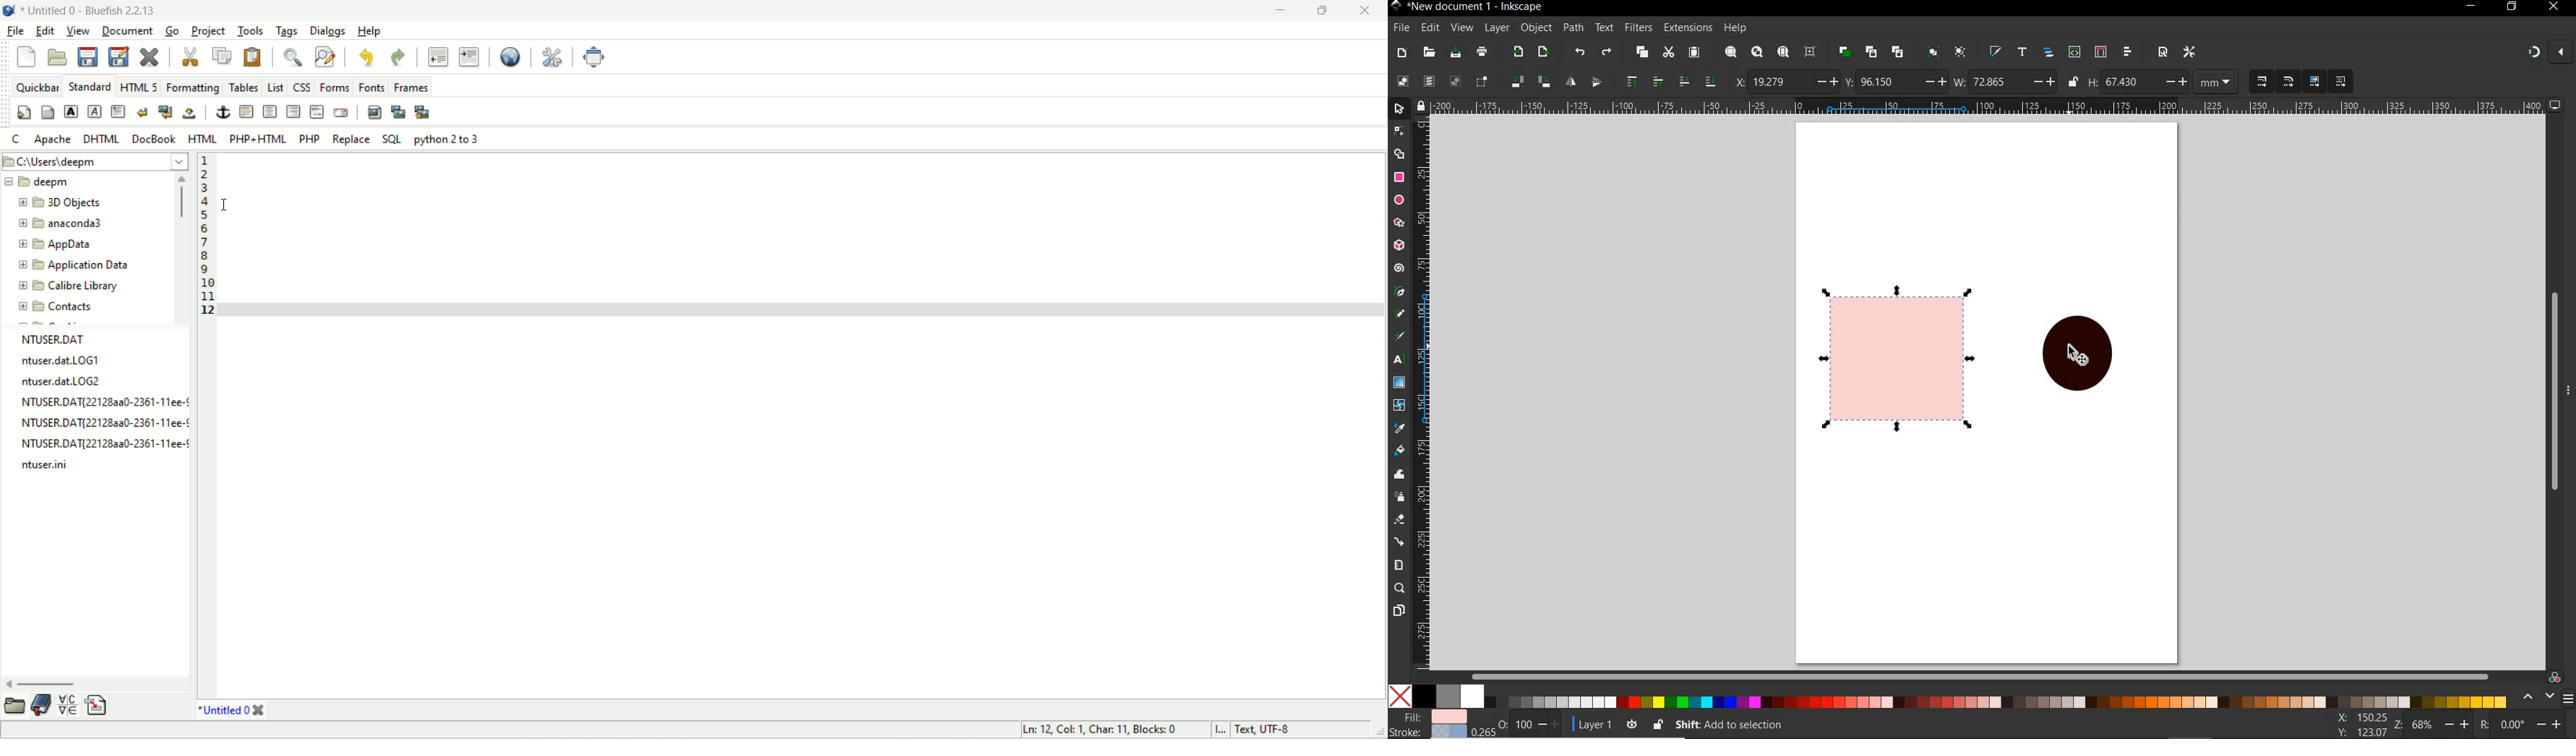 The image size is (2576, 756). Describe the element at coordinates (1596, 80) in the screenshot. I see `object flip vertical` at that location.